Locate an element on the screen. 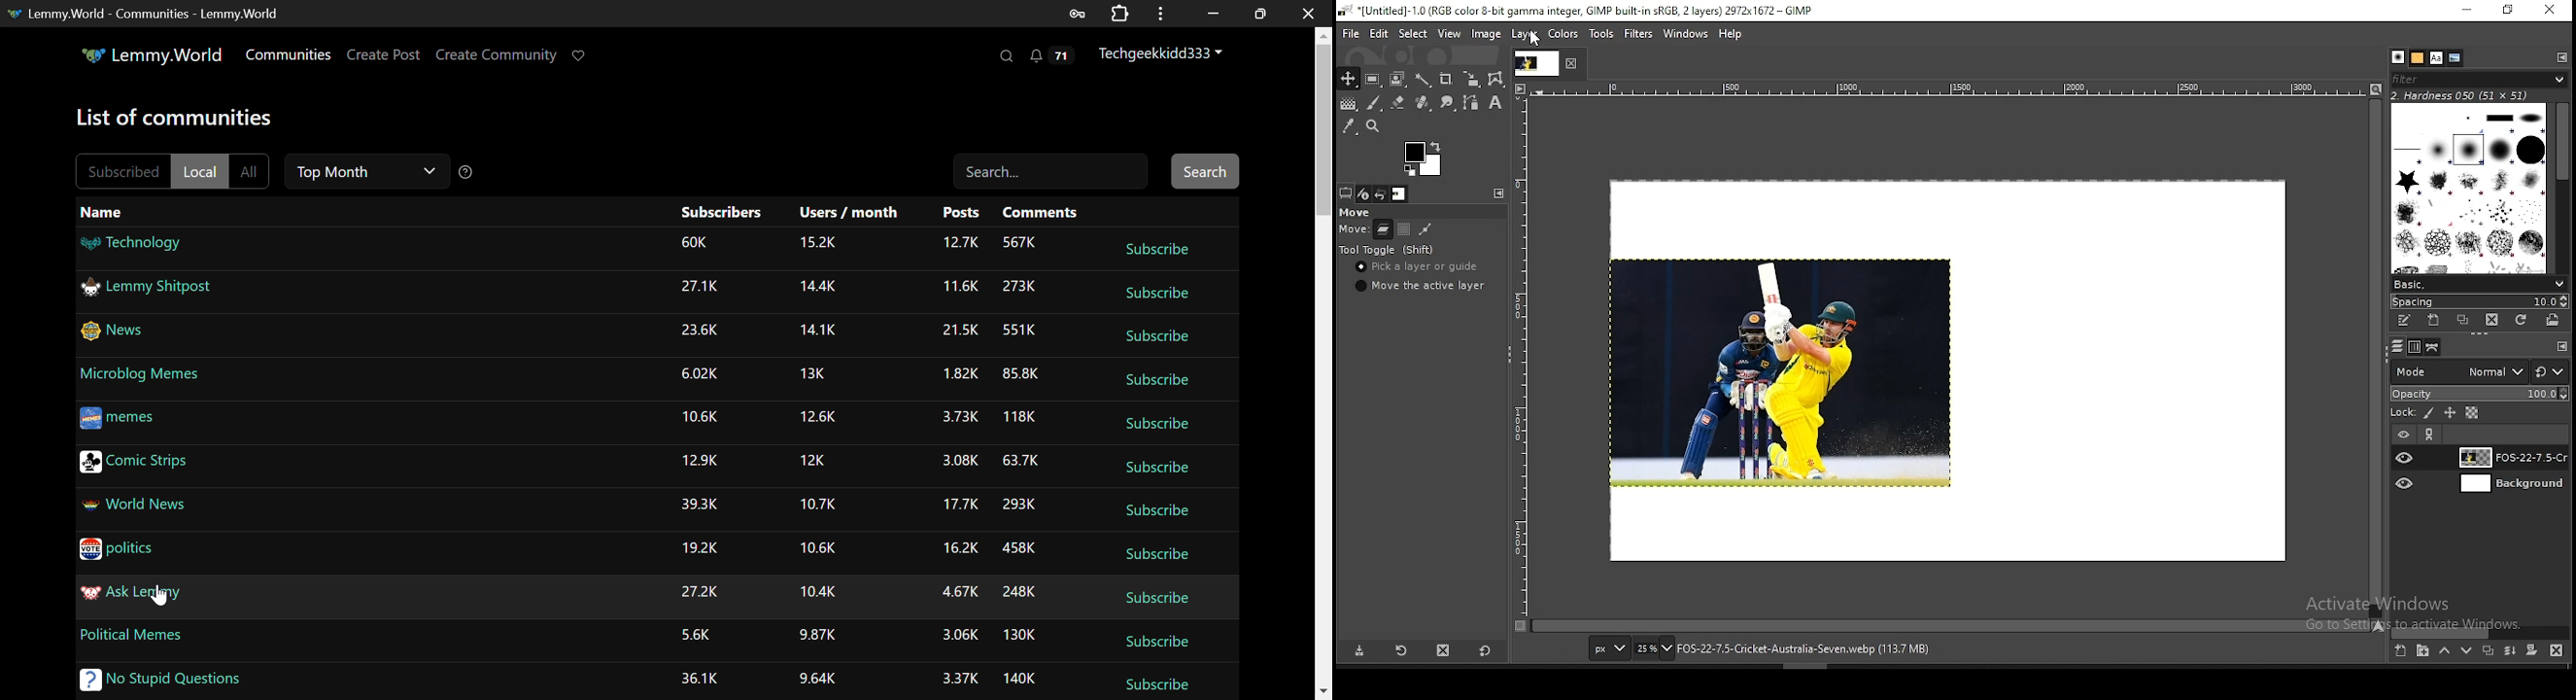 The height and width of the screenshot is (700, 2576). Cursor Position is located at coordinates (162, 595).